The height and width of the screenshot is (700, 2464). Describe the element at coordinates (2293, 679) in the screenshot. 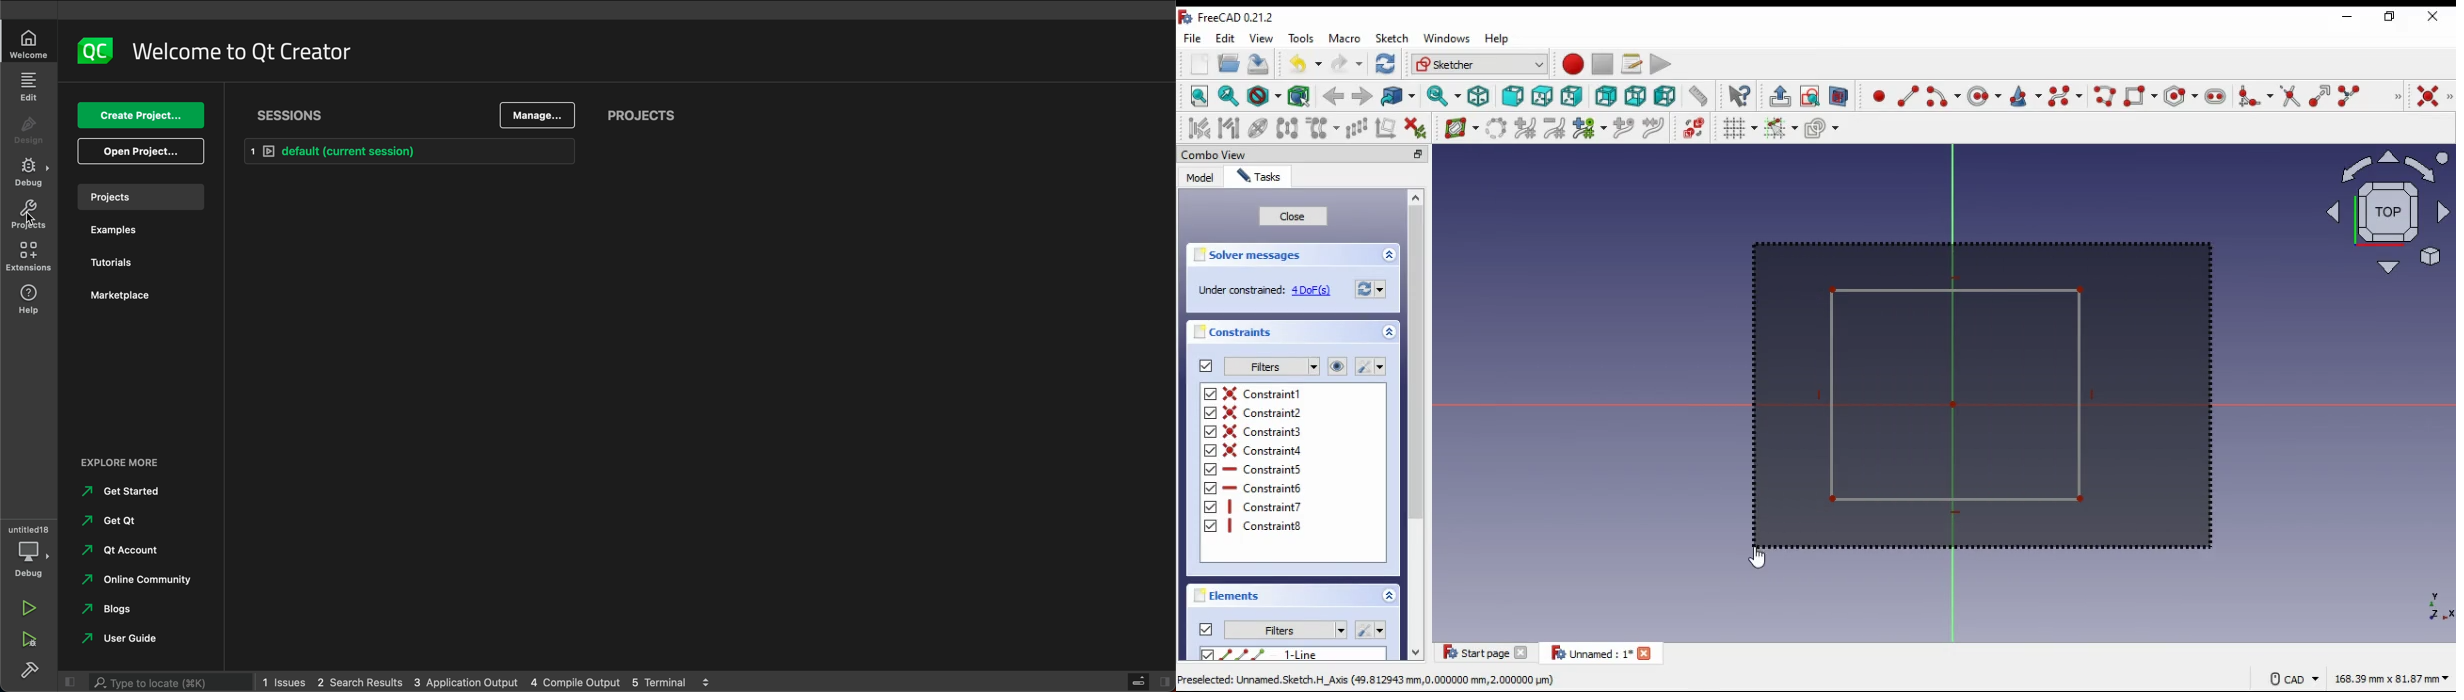

I see `CAD Navigation style` at that location.